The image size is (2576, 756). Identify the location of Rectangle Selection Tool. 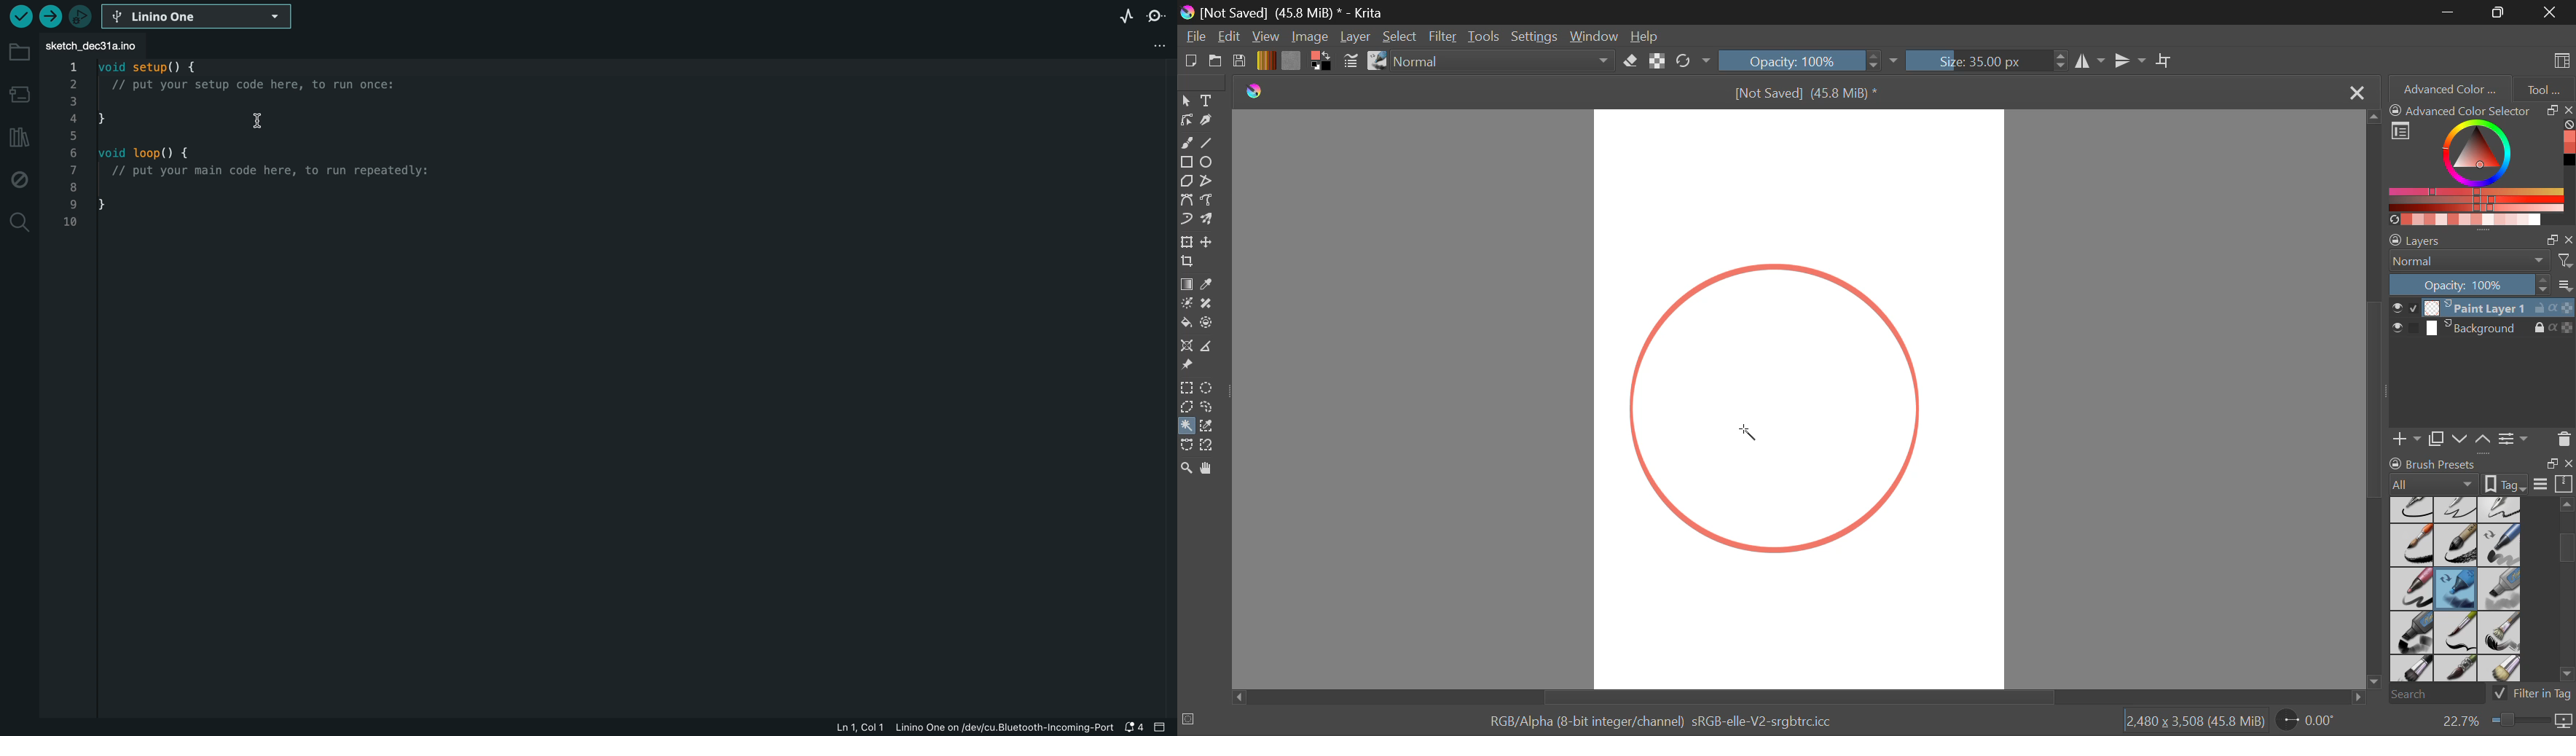
(1186, 387).